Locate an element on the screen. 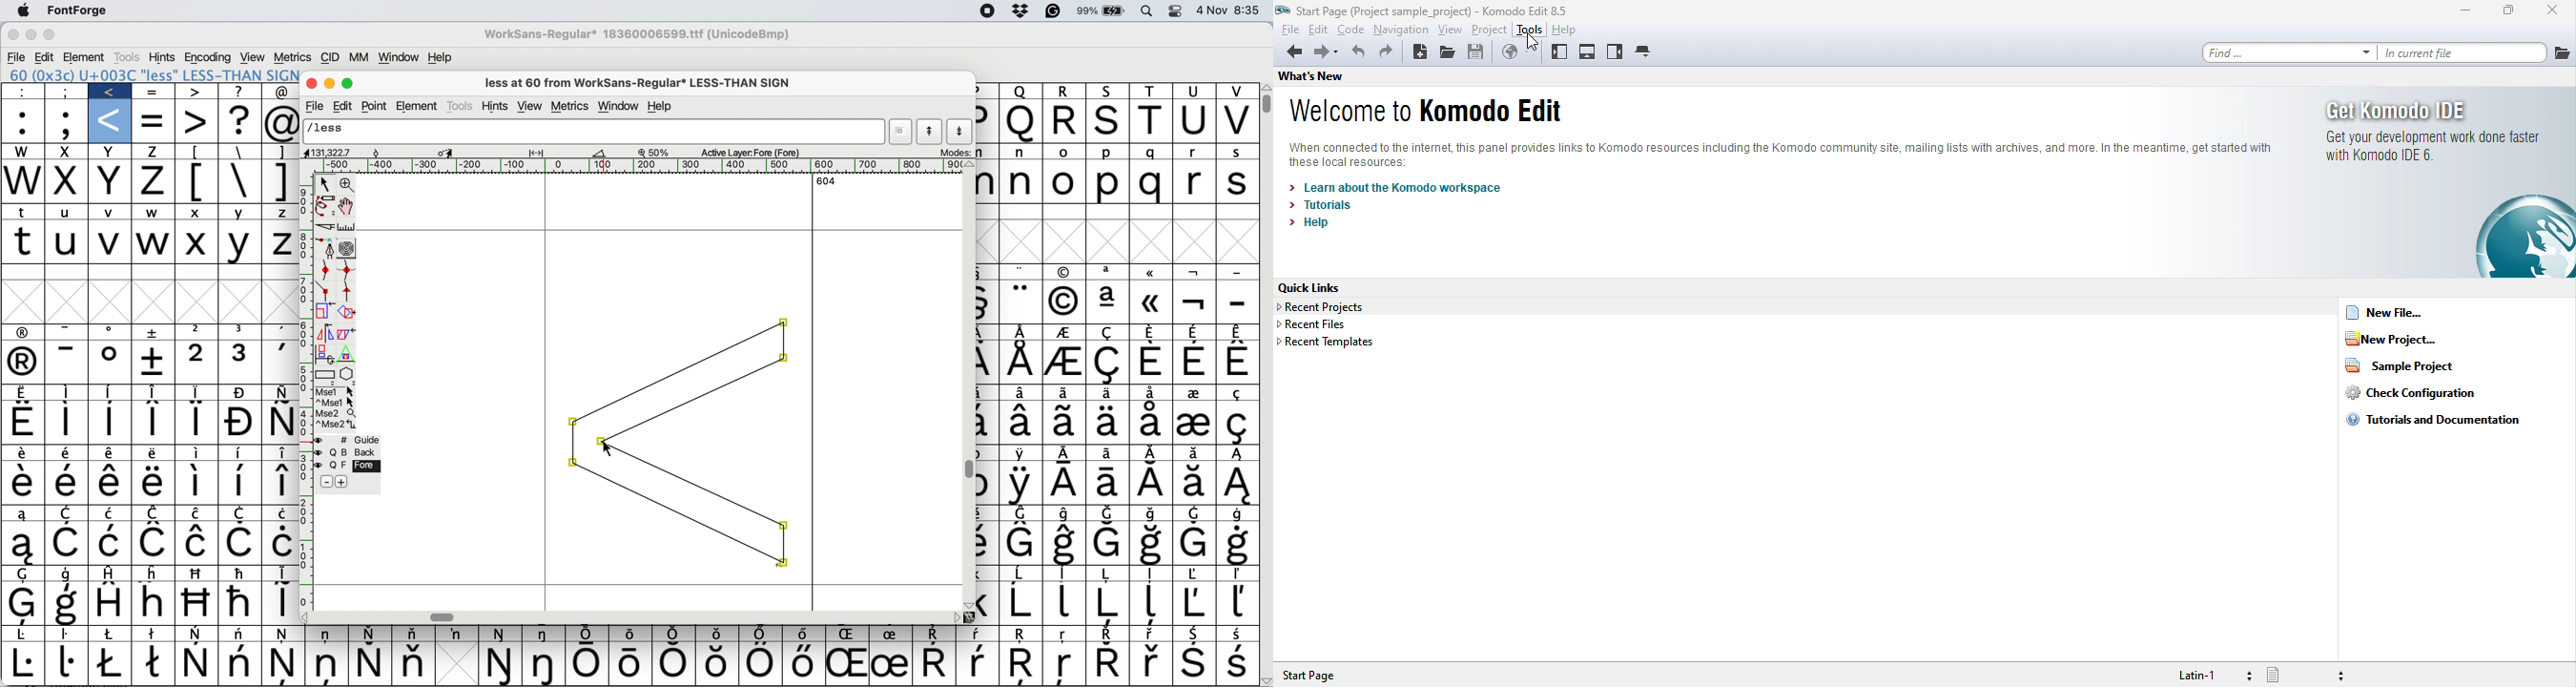 The height and width of the screenshot is (700, 2576). Symbol is located at coordinates (280, 603).